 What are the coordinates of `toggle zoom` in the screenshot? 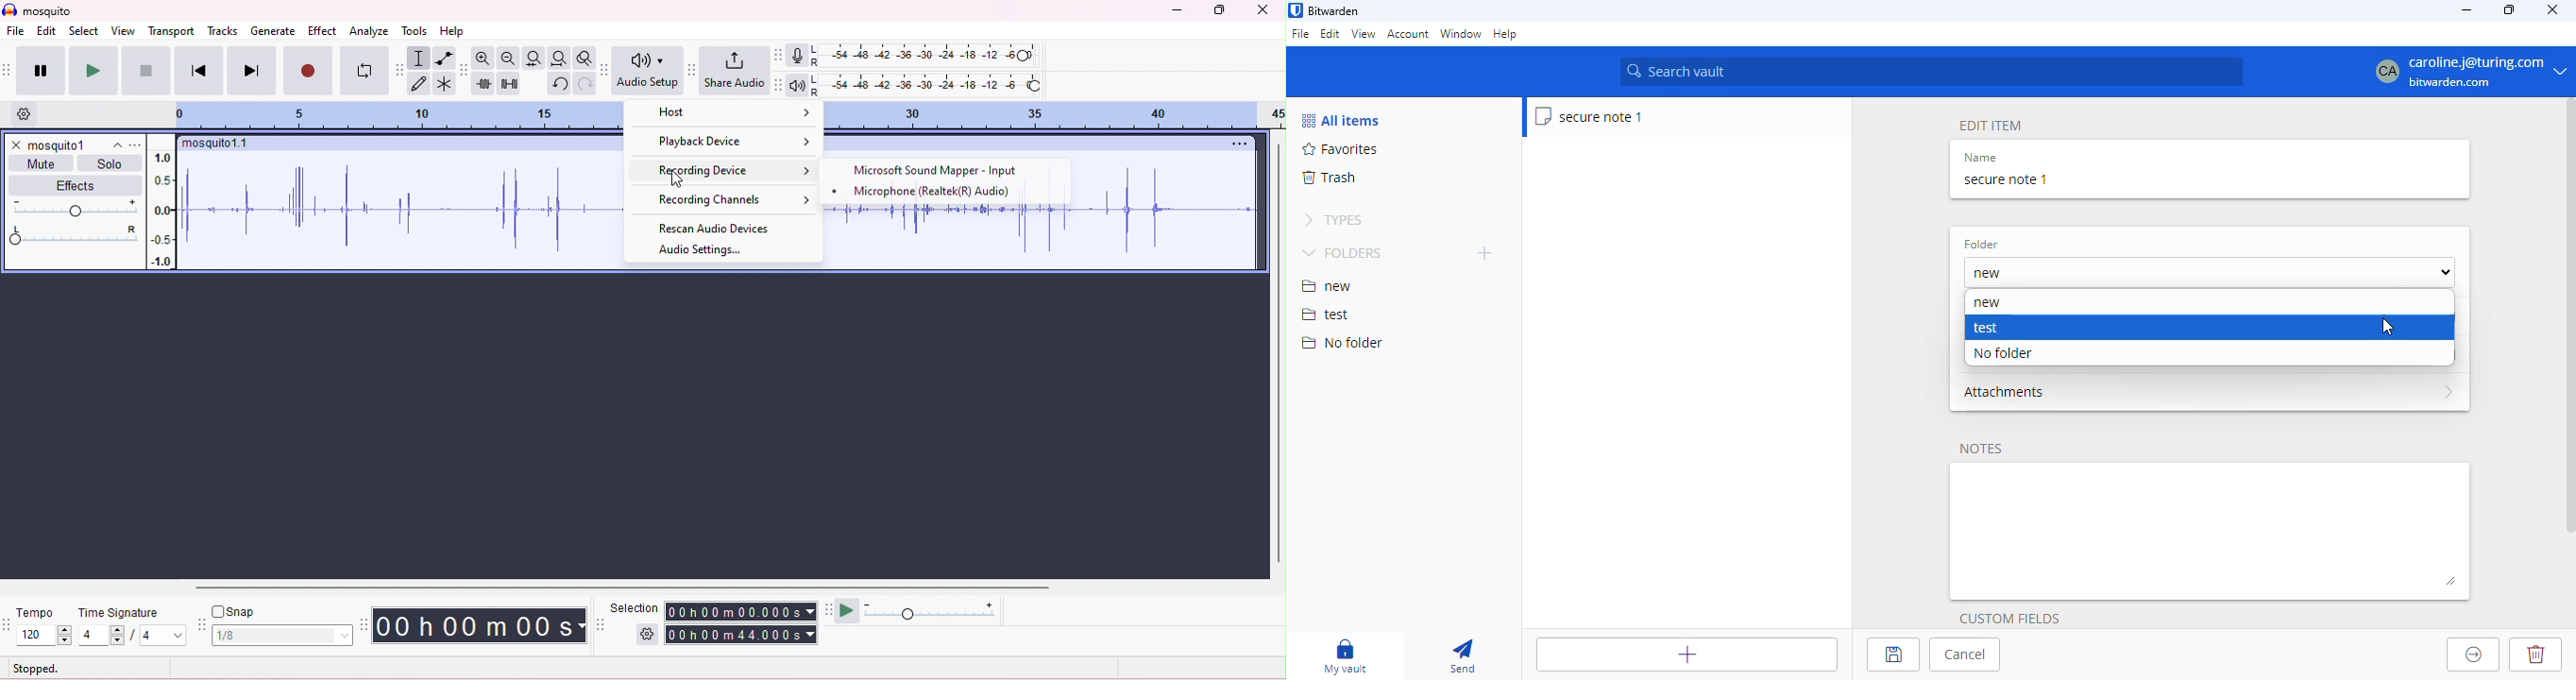 It's located at (585, 57).